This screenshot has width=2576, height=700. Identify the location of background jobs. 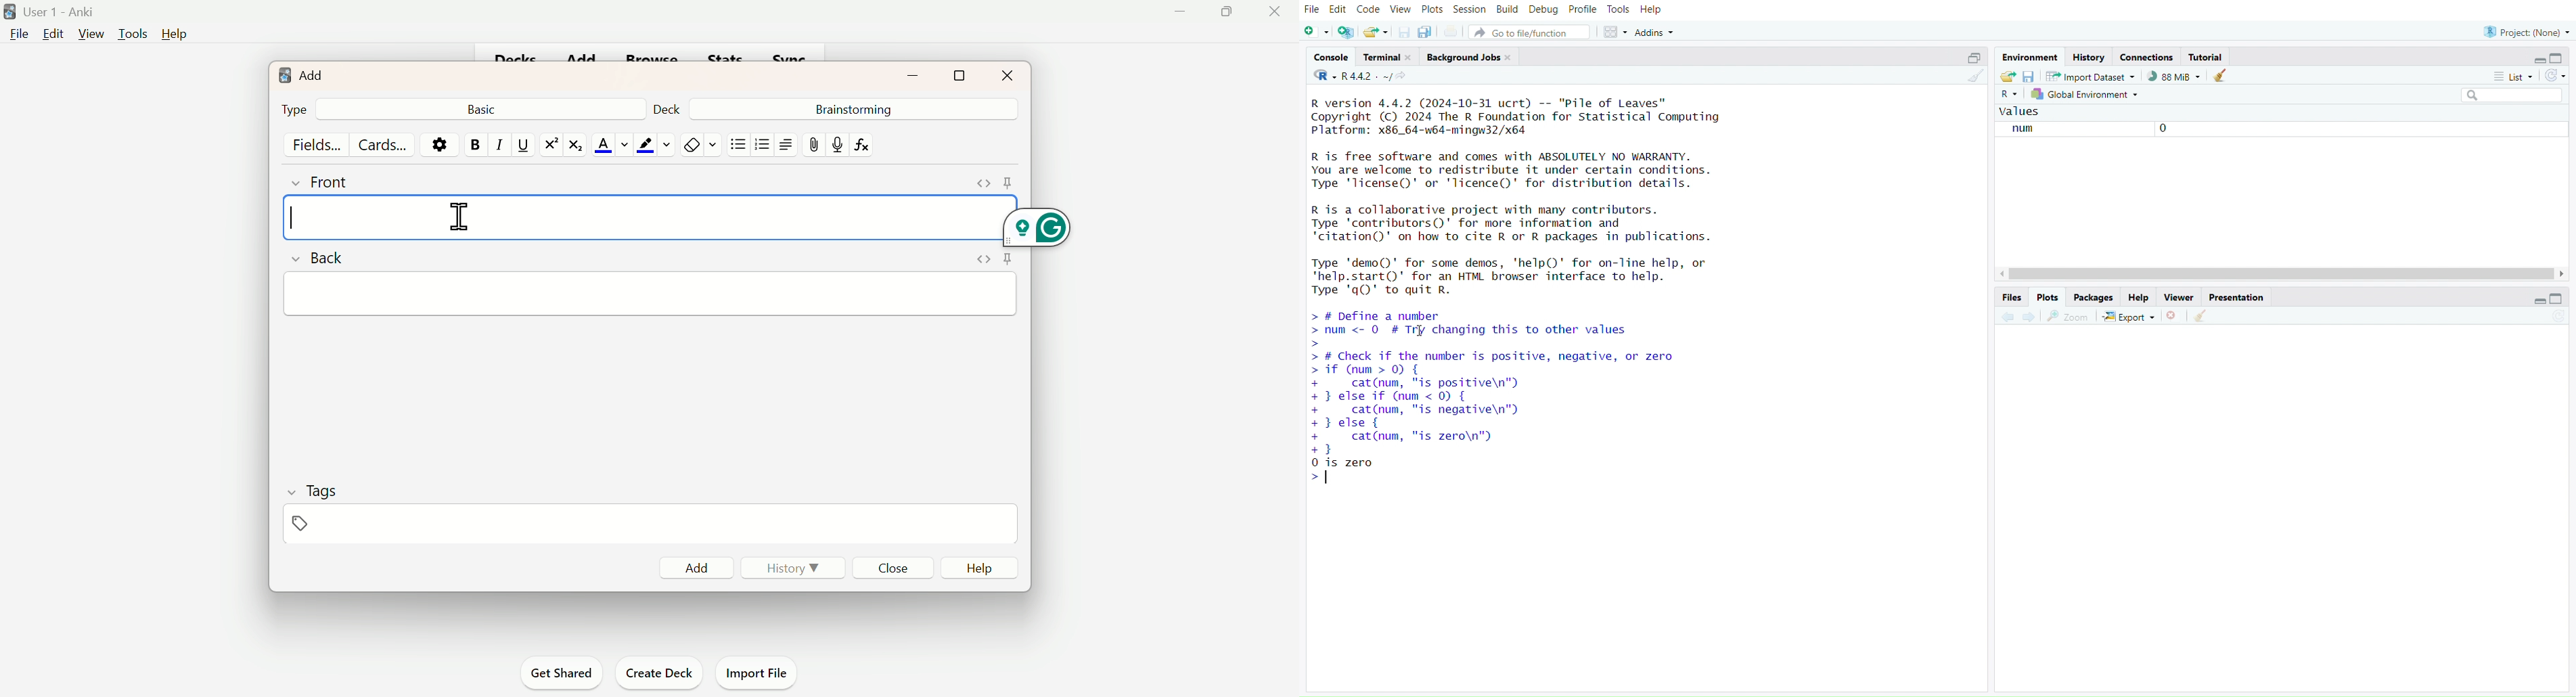
(1472, 57).